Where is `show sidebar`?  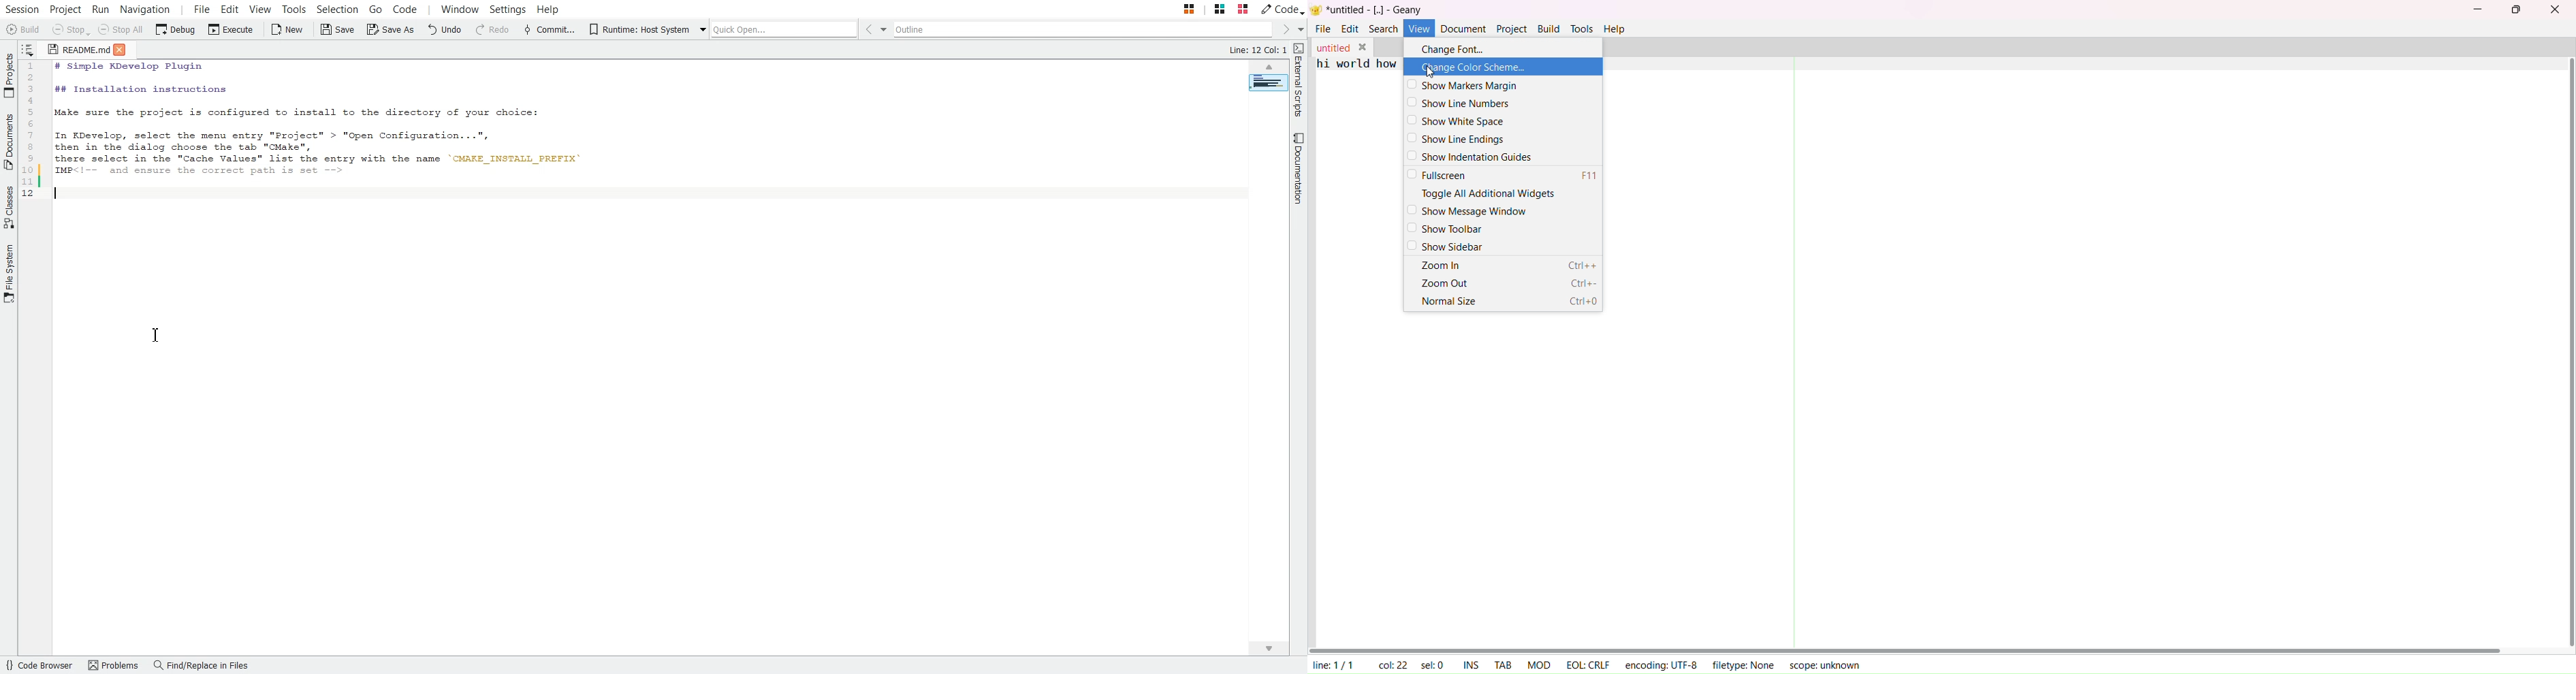
show sidebar is located at coordinates (1448, 246).